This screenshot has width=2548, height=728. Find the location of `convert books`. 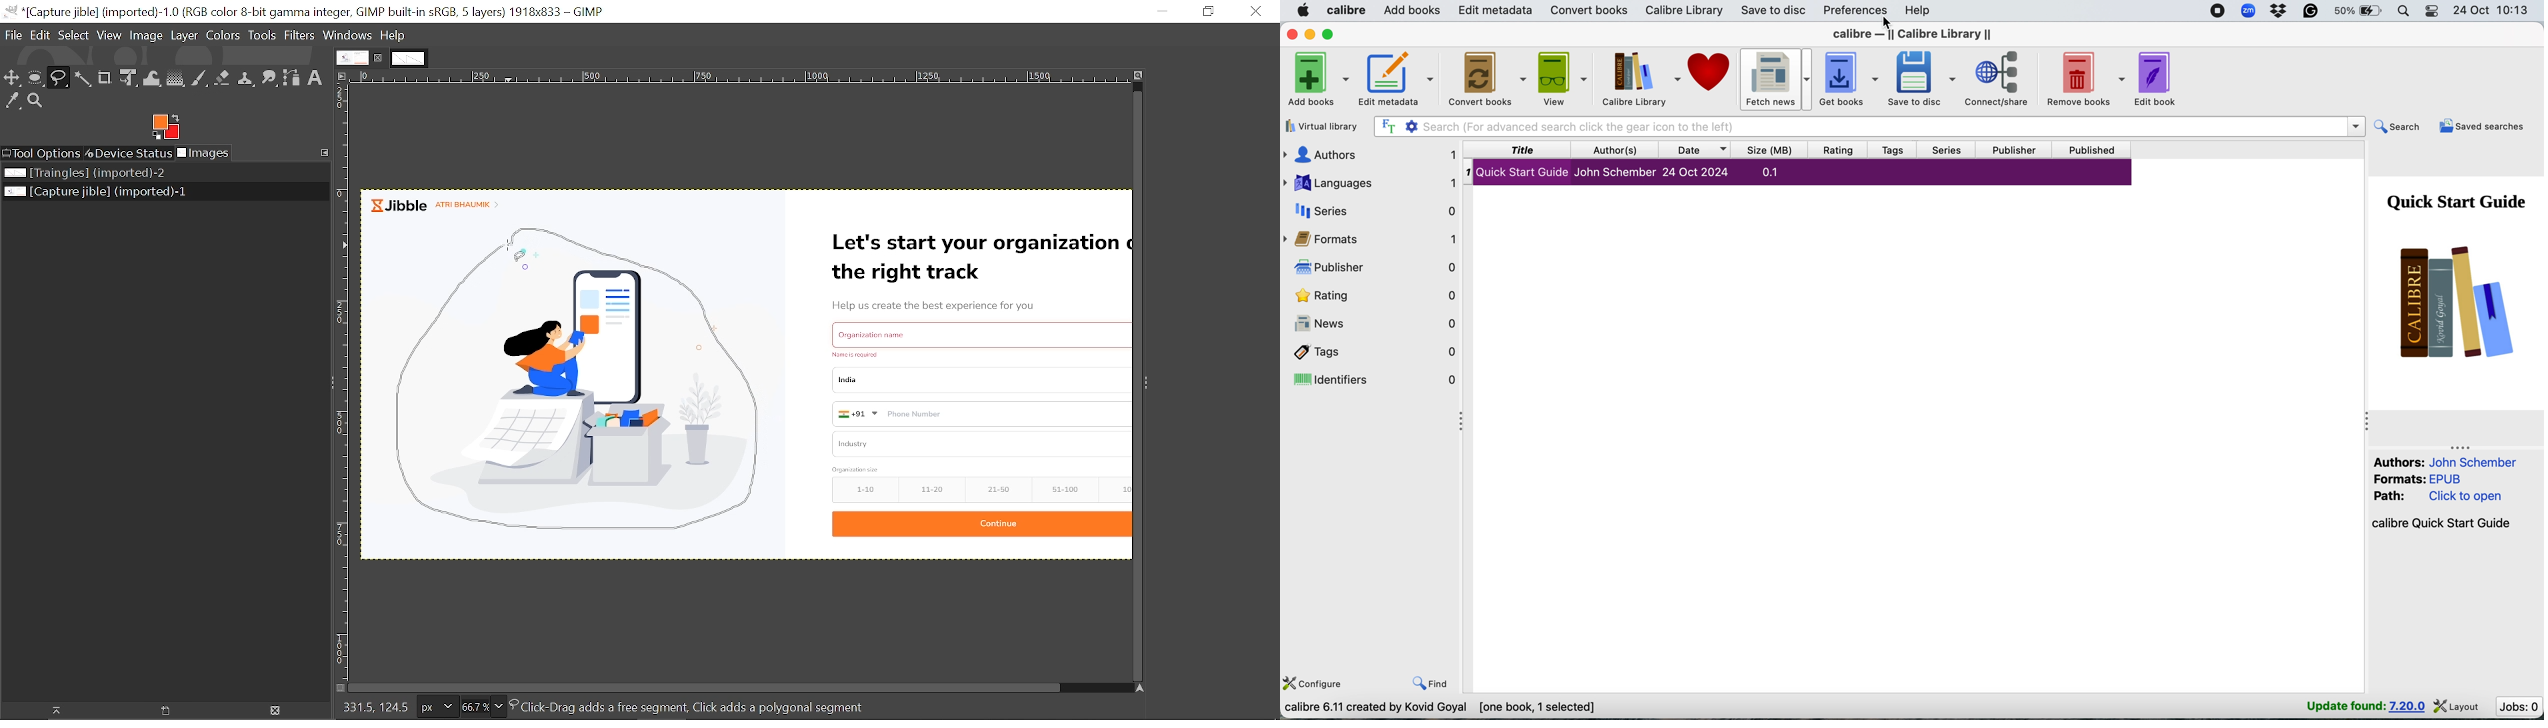

convert books is located at coordinates (1485, 79).